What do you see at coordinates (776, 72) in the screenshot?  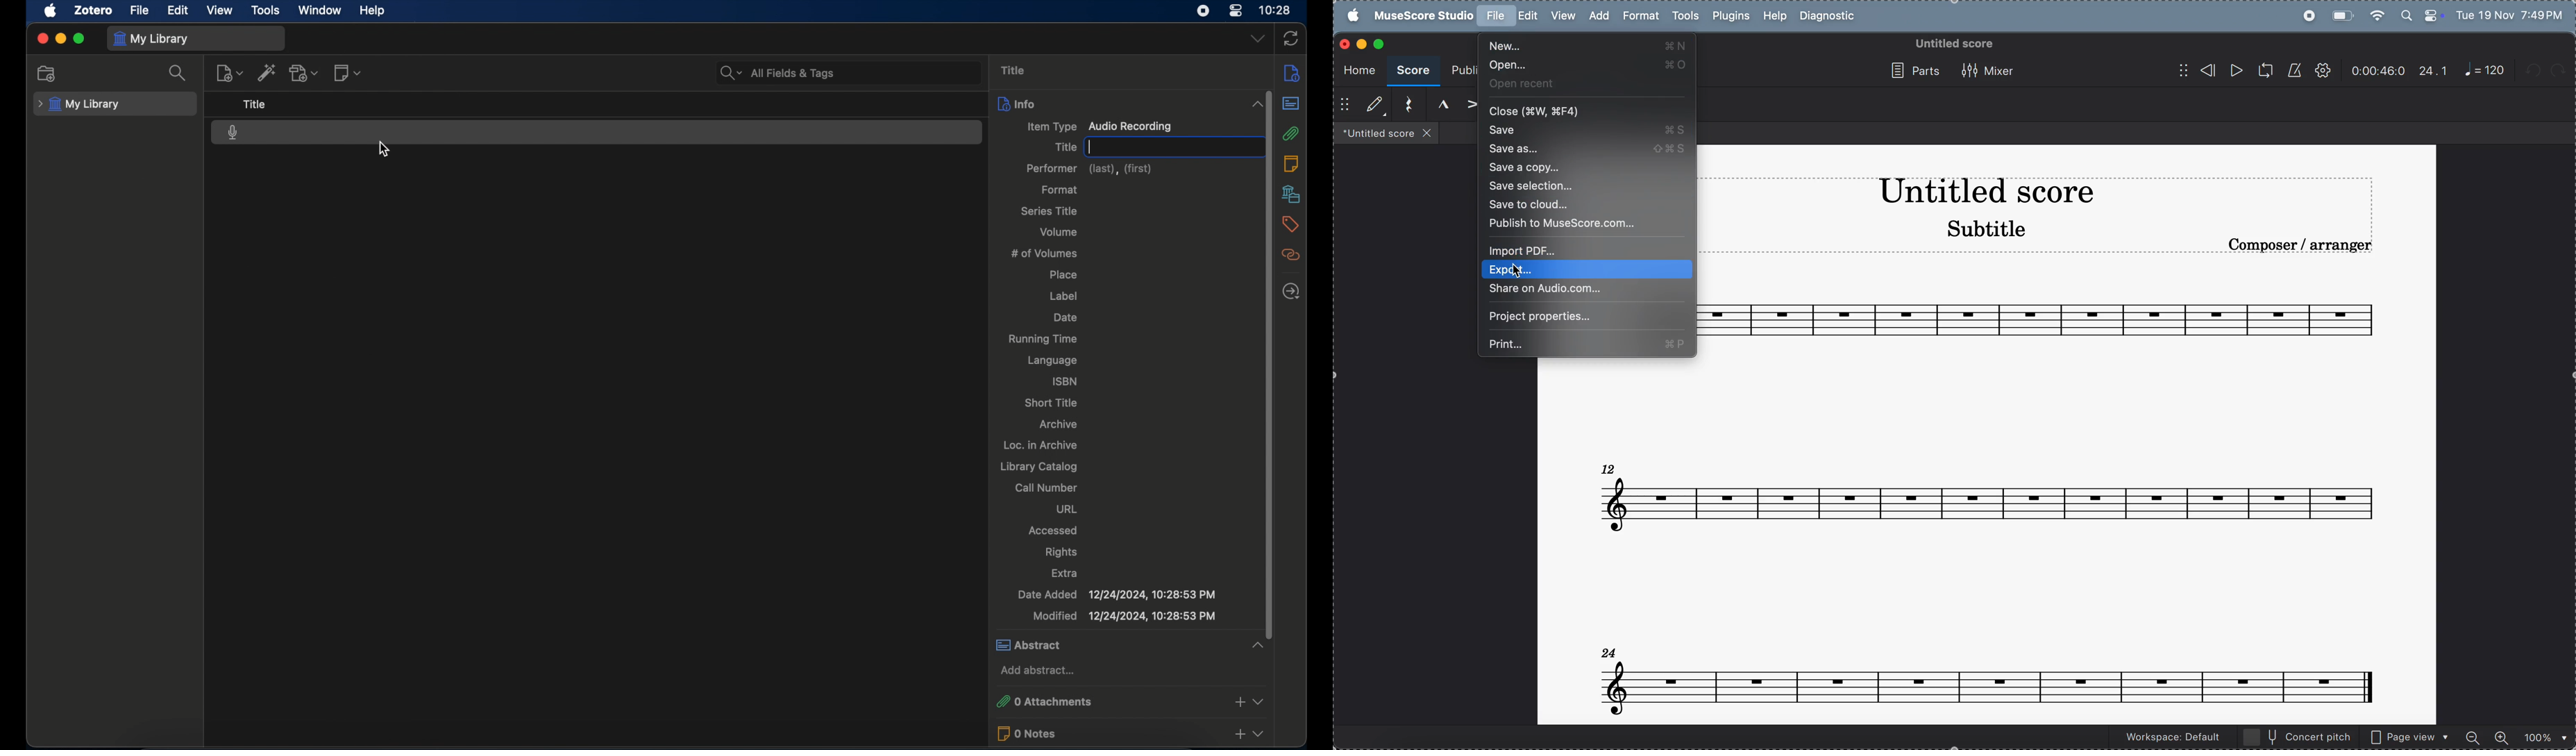 I see `all fields & tags` at bounding box center [776, 72].